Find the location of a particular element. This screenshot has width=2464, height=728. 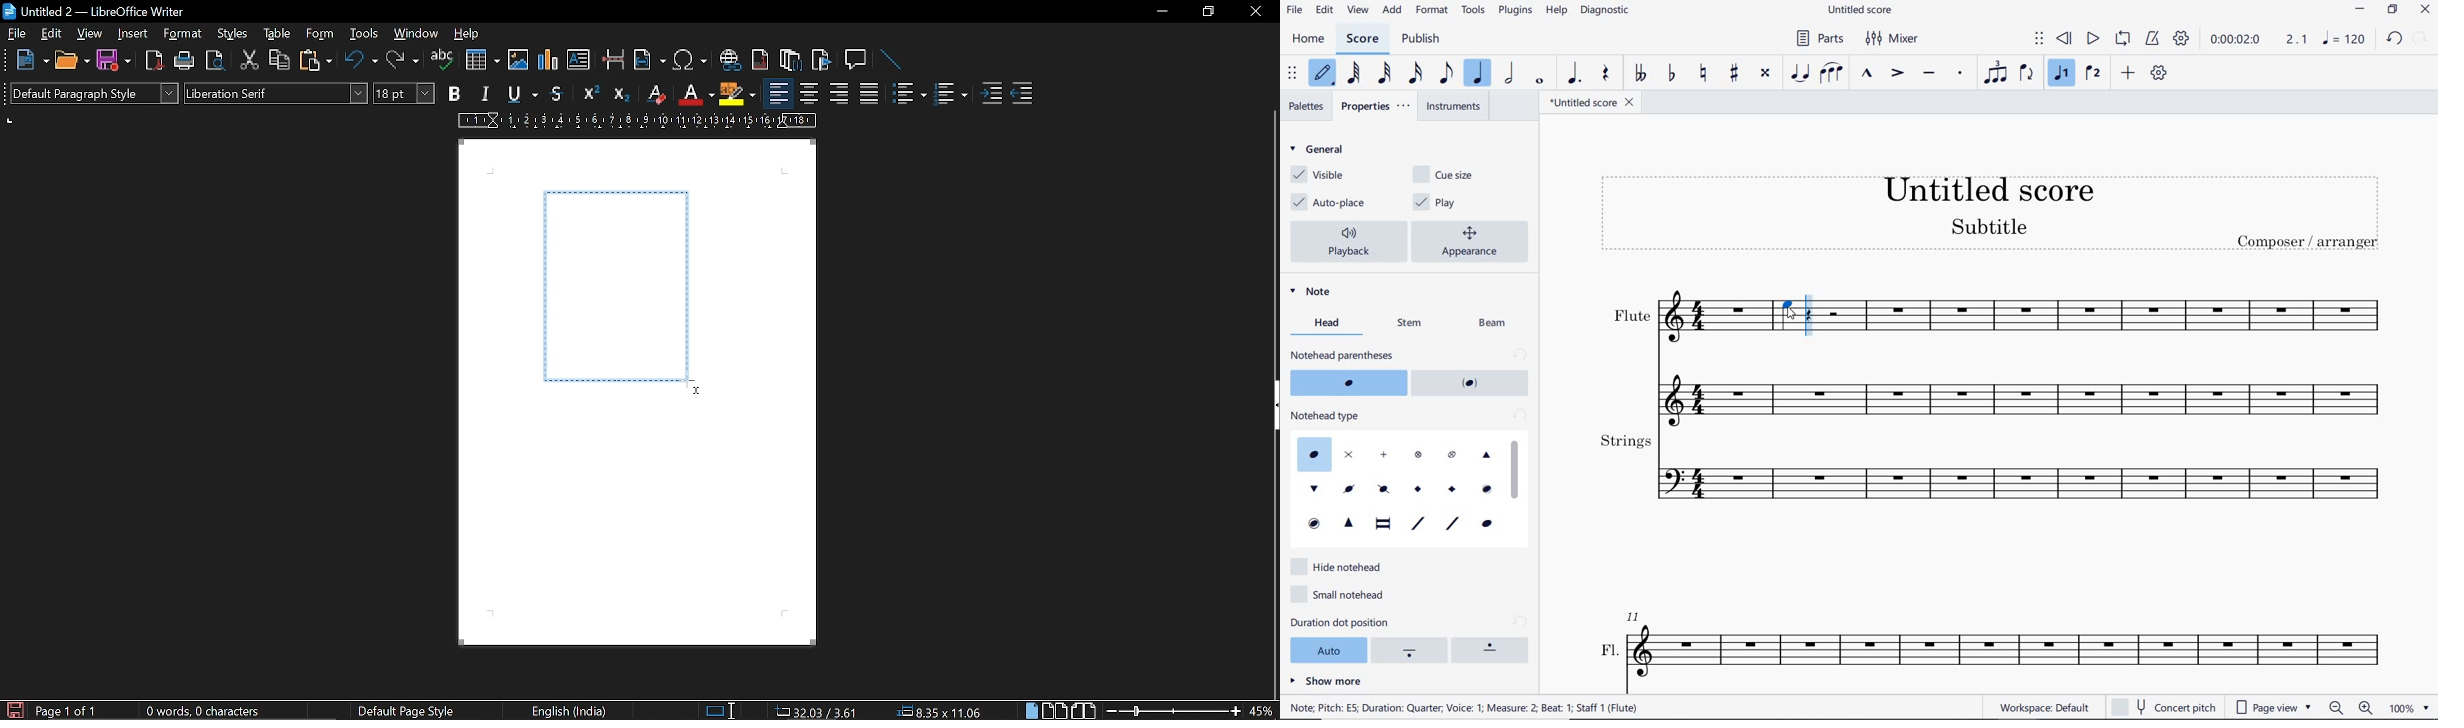

italic is located at coordinates (482, 95).